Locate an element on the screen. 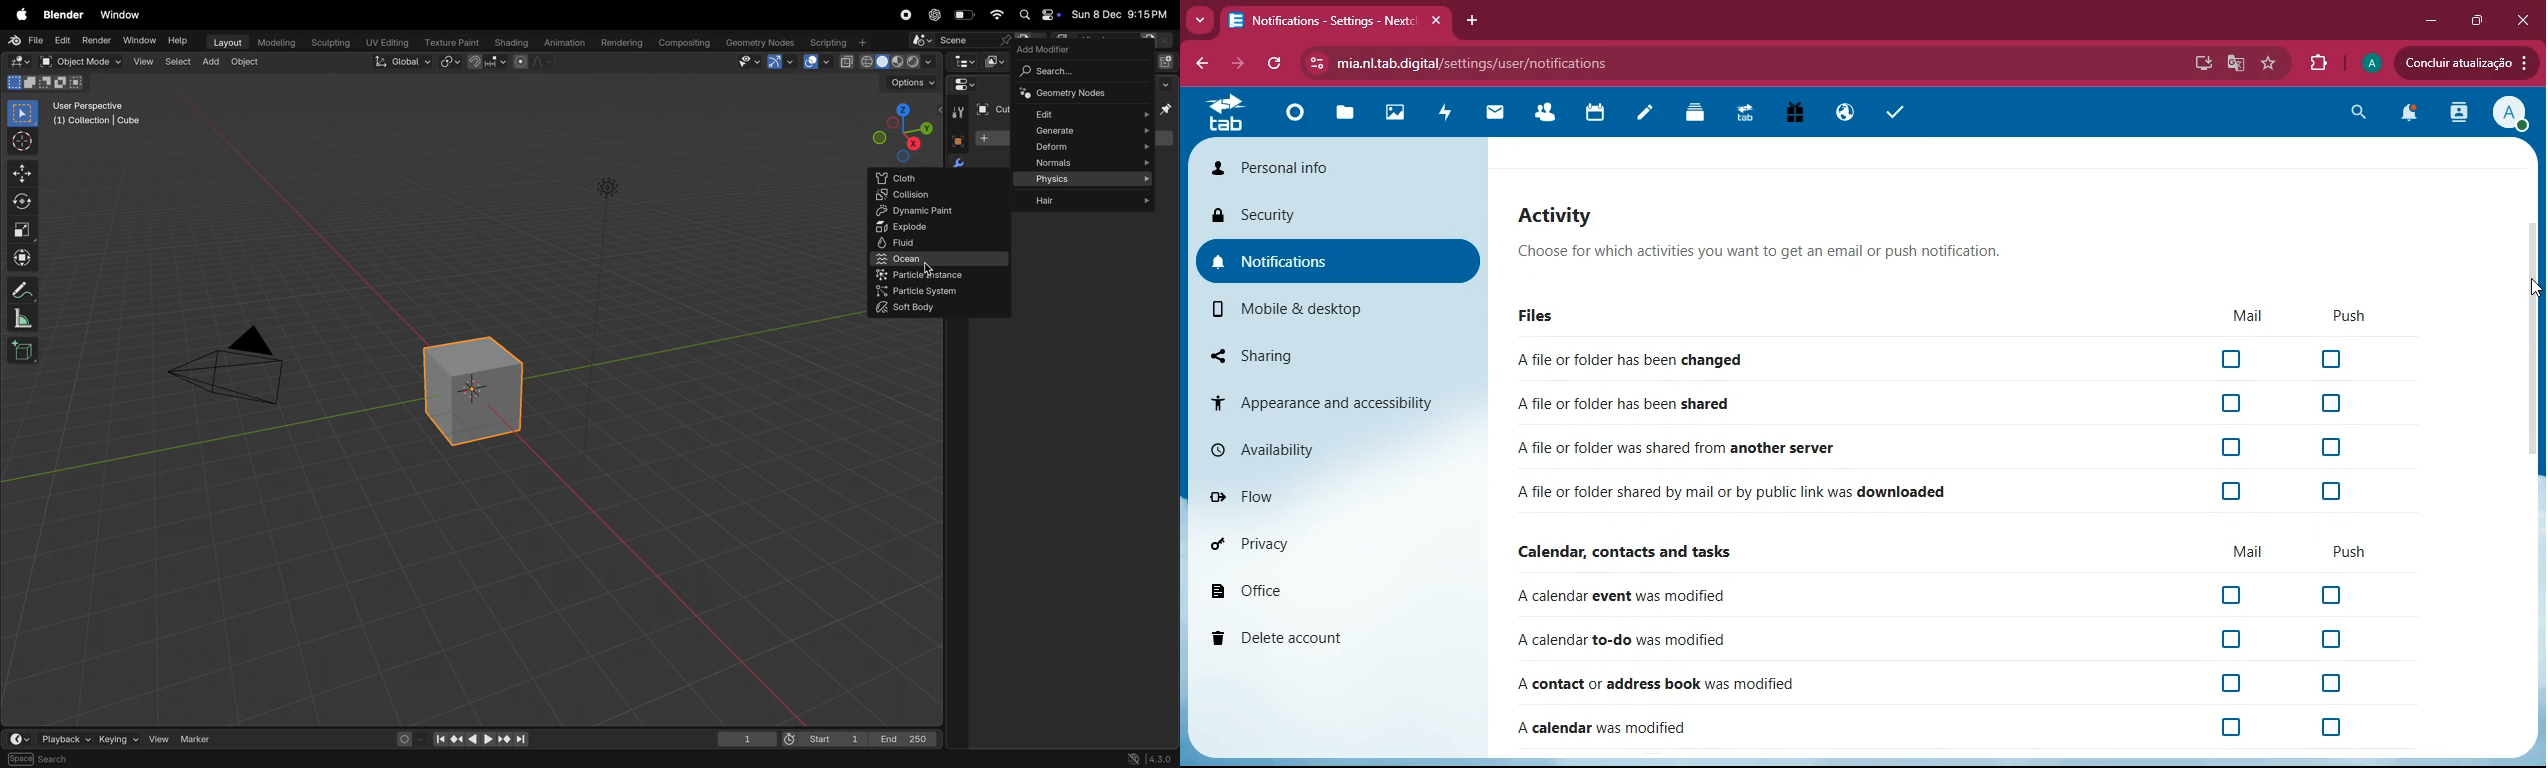 The height and width of the screenshot is (784, 2548). Choose for which activities you want to get an email or push notification. is located at coordinates (1758, 253).